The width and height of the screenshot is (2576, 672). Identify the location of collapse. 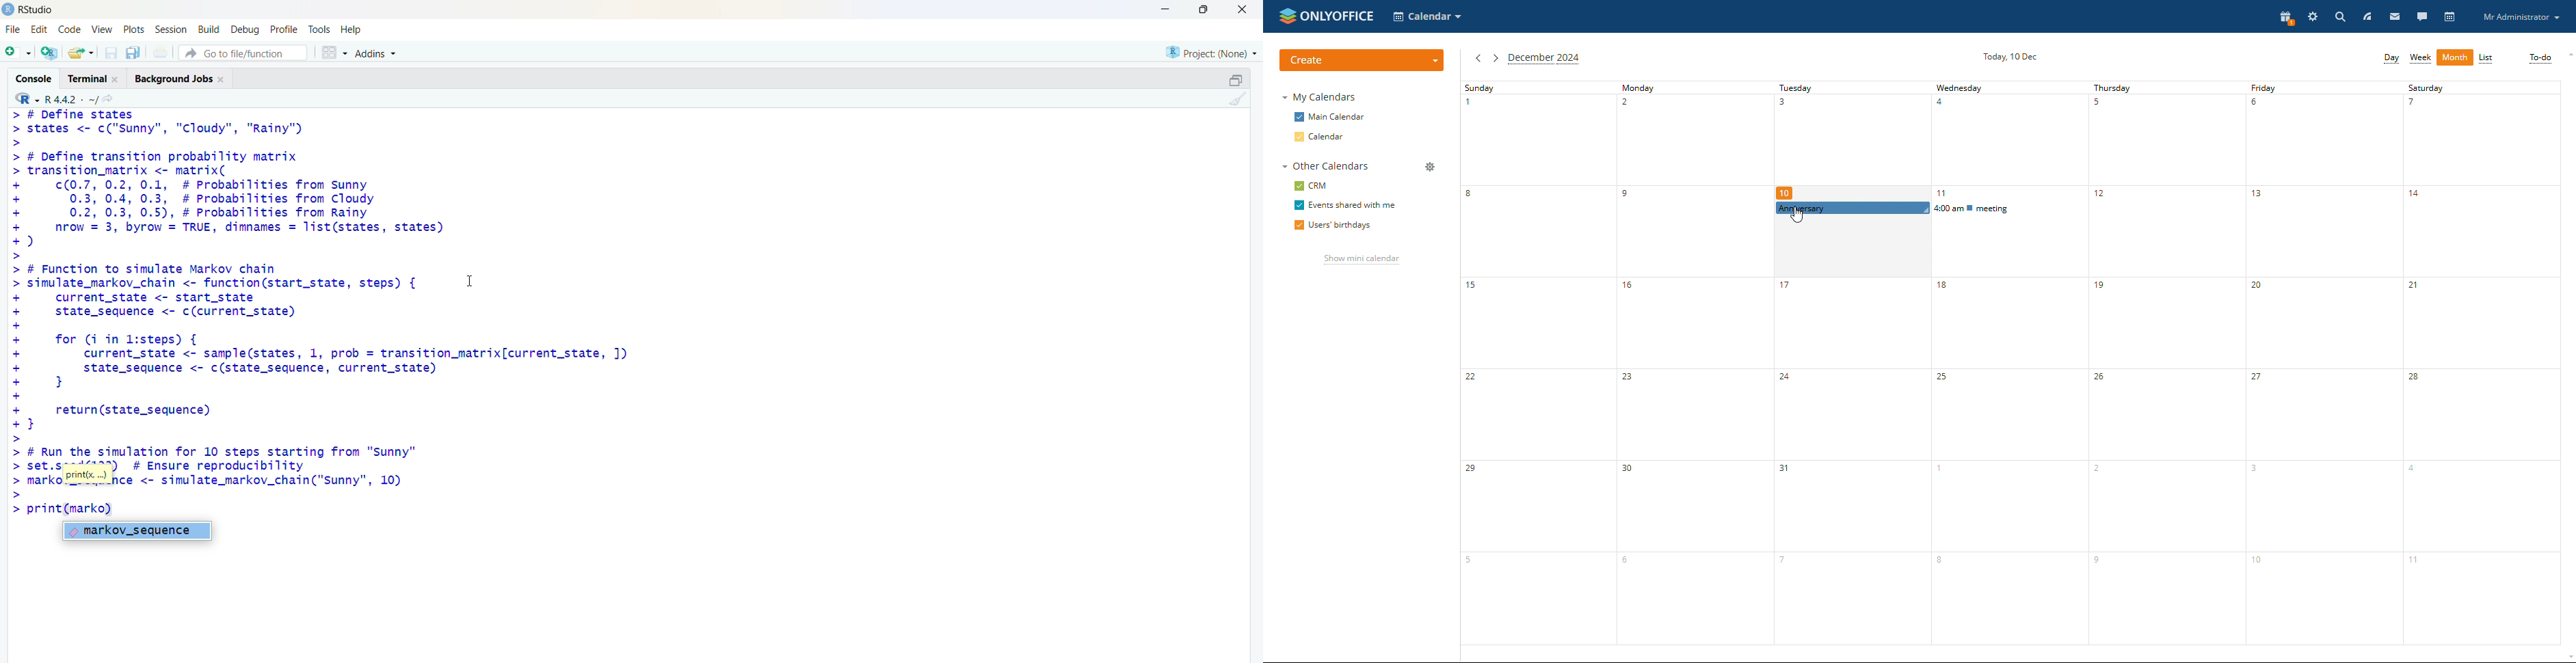
(1235, 80).